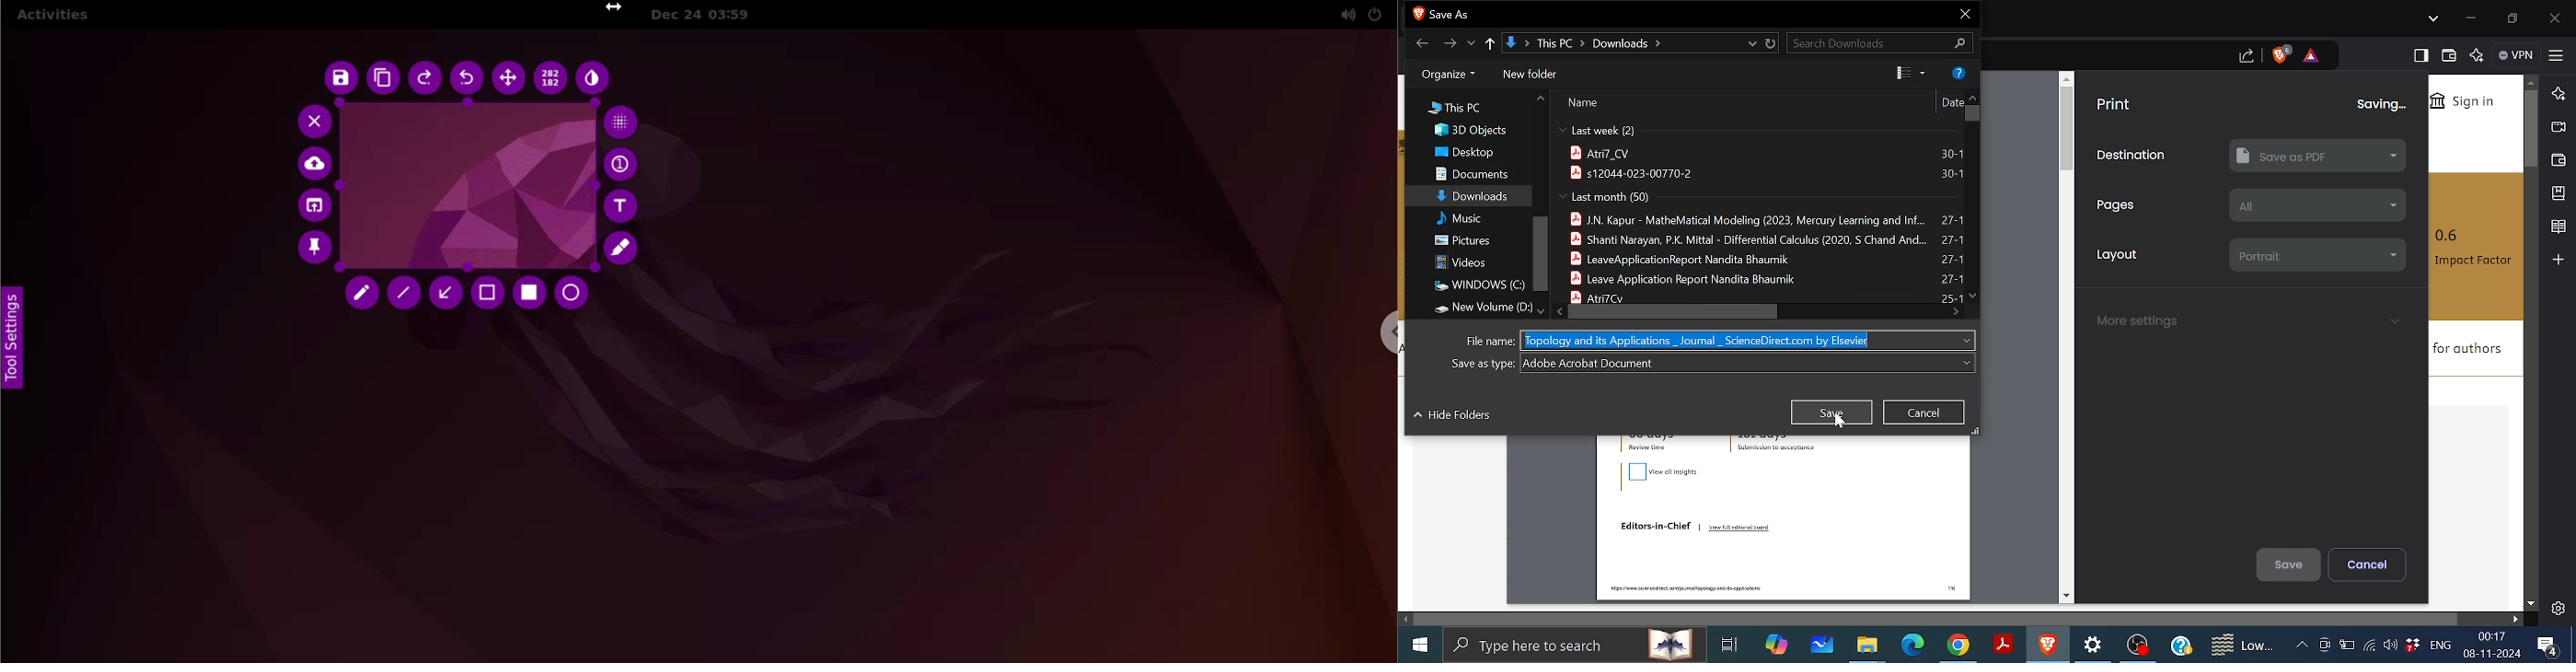 The width and height of the screenshot is (2576, 672). Describe the element at coordinates (2325, 644) in the screenshot. I see `Meet now` at that location.